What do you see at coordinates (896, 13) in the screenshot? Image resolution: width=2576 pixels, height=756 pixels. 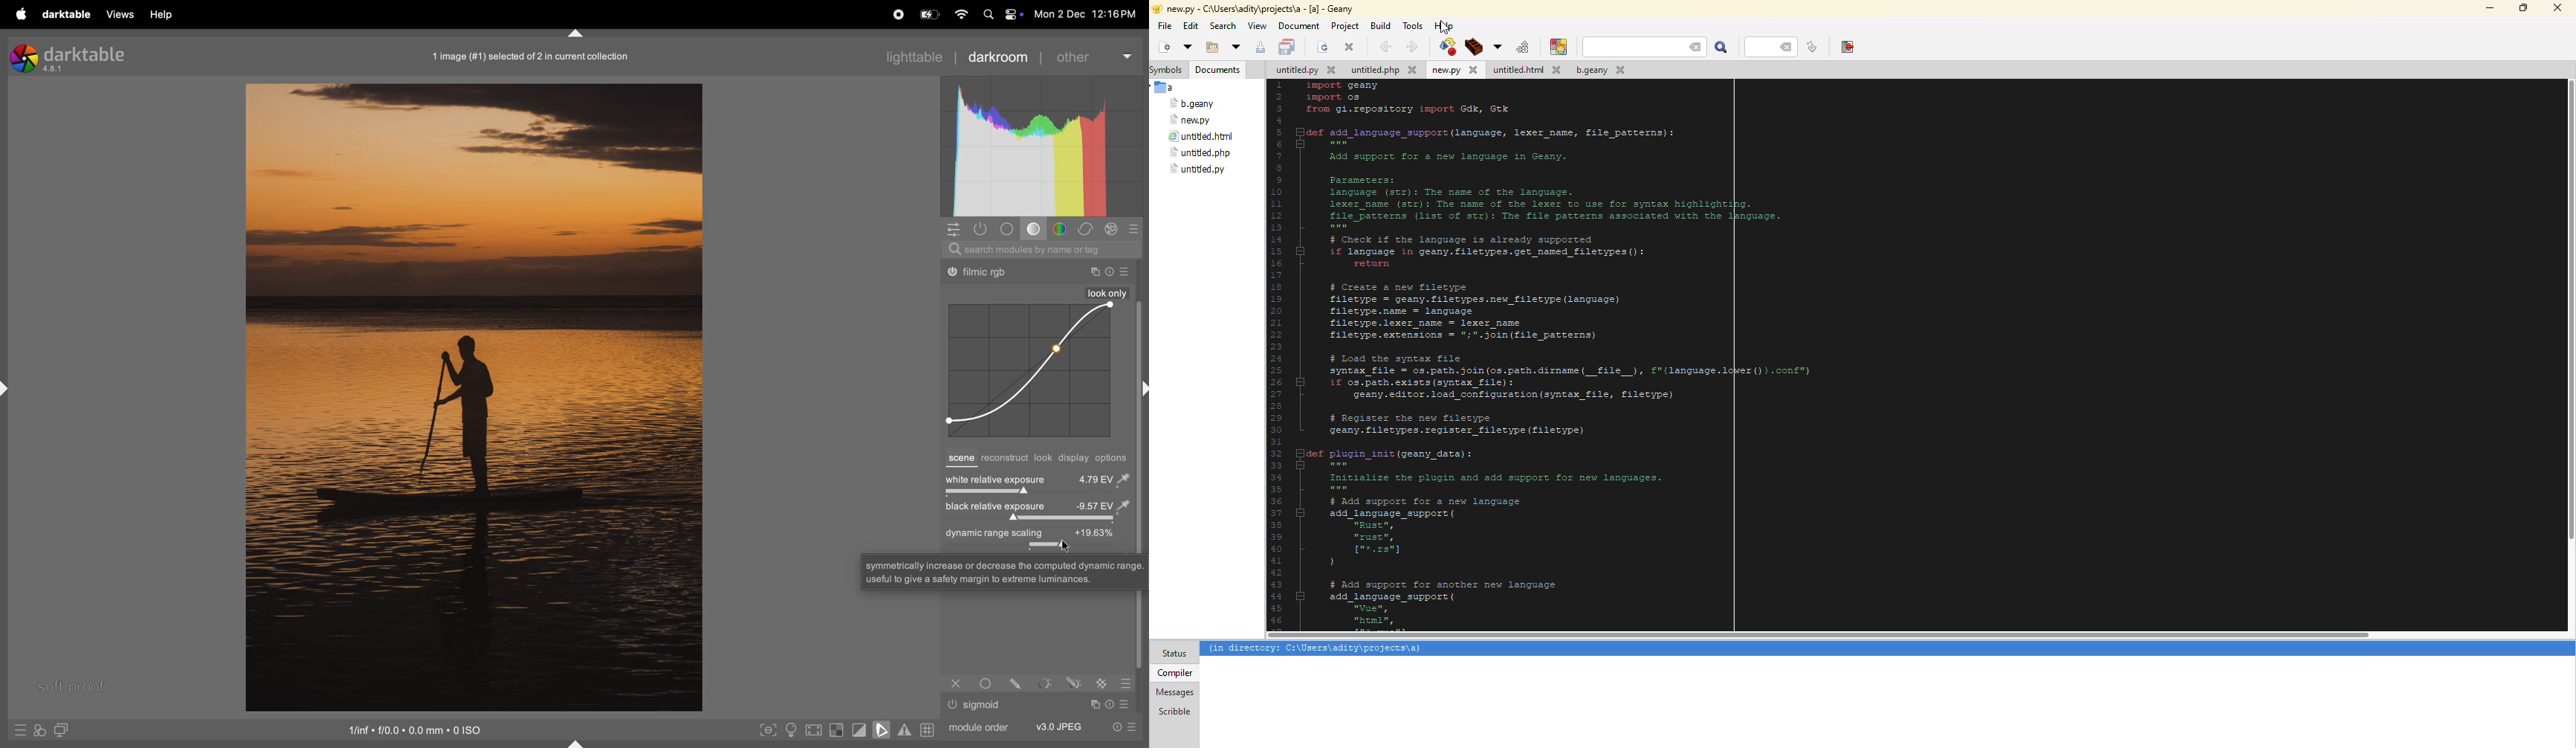 I see `record` at bounding box center [896, 13].